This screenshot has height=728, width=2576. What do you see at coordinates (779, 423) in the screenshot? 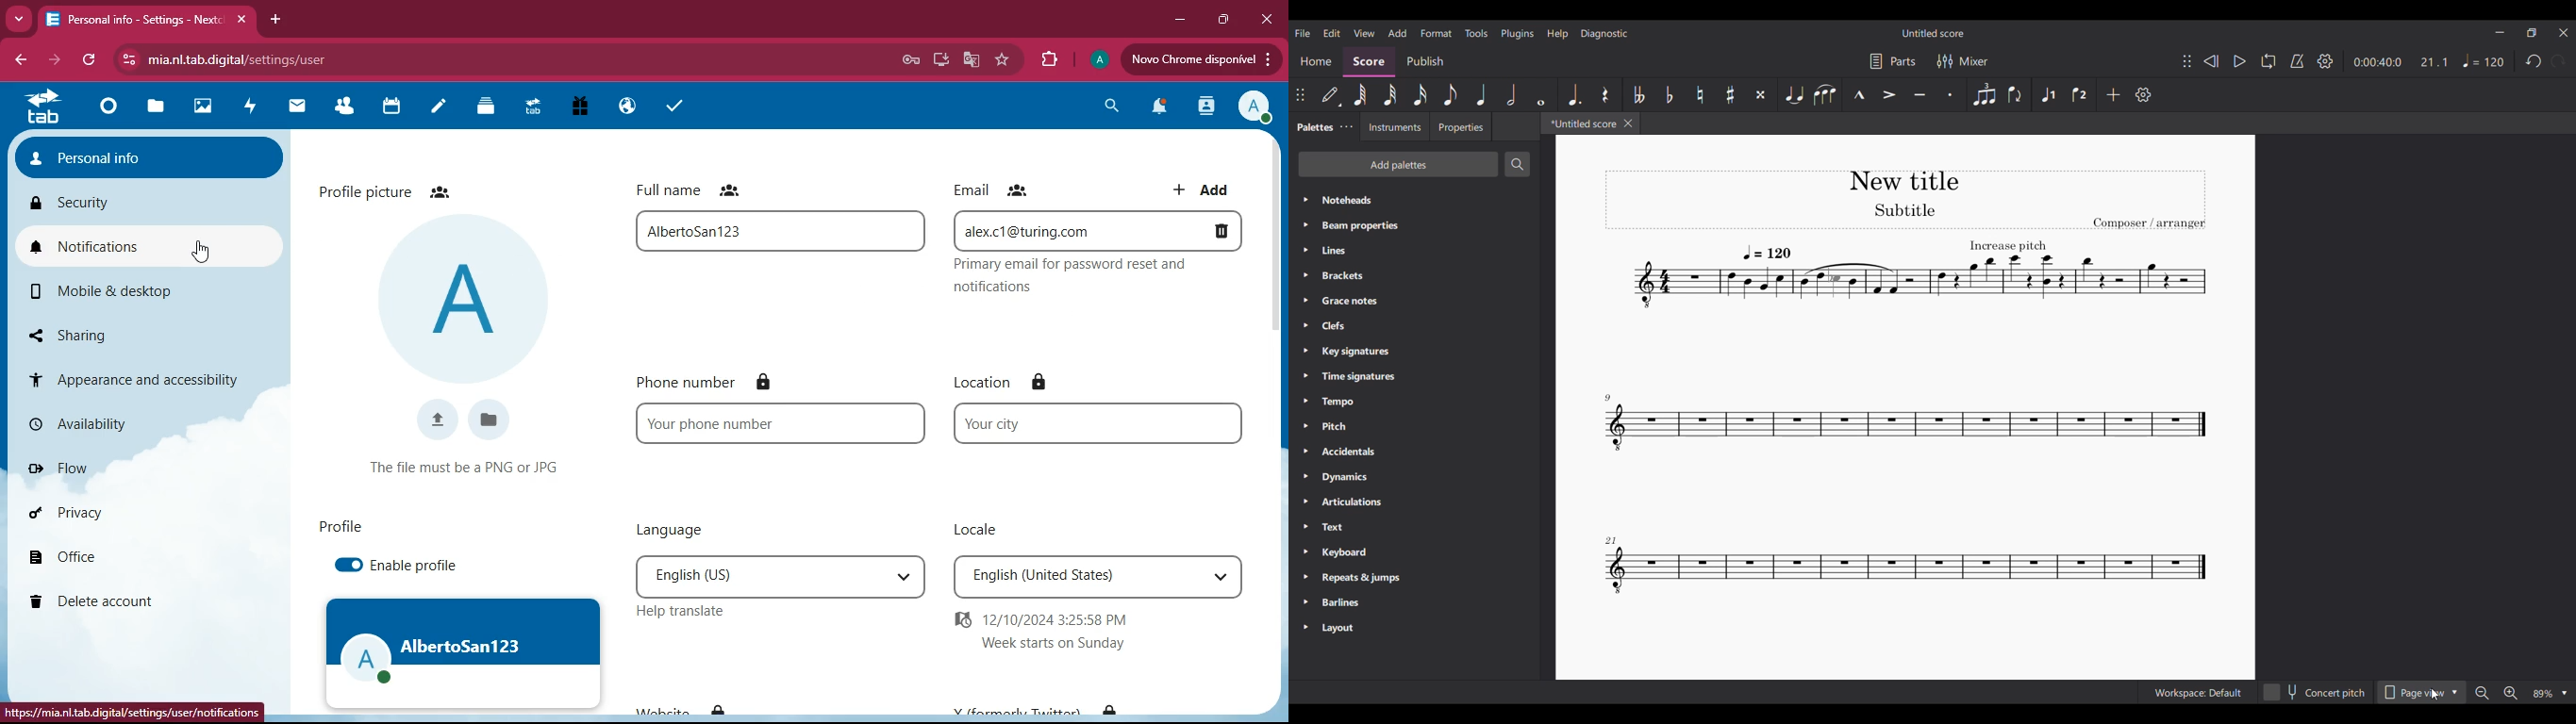
I see `phone number` at bounding box center [779, 423].